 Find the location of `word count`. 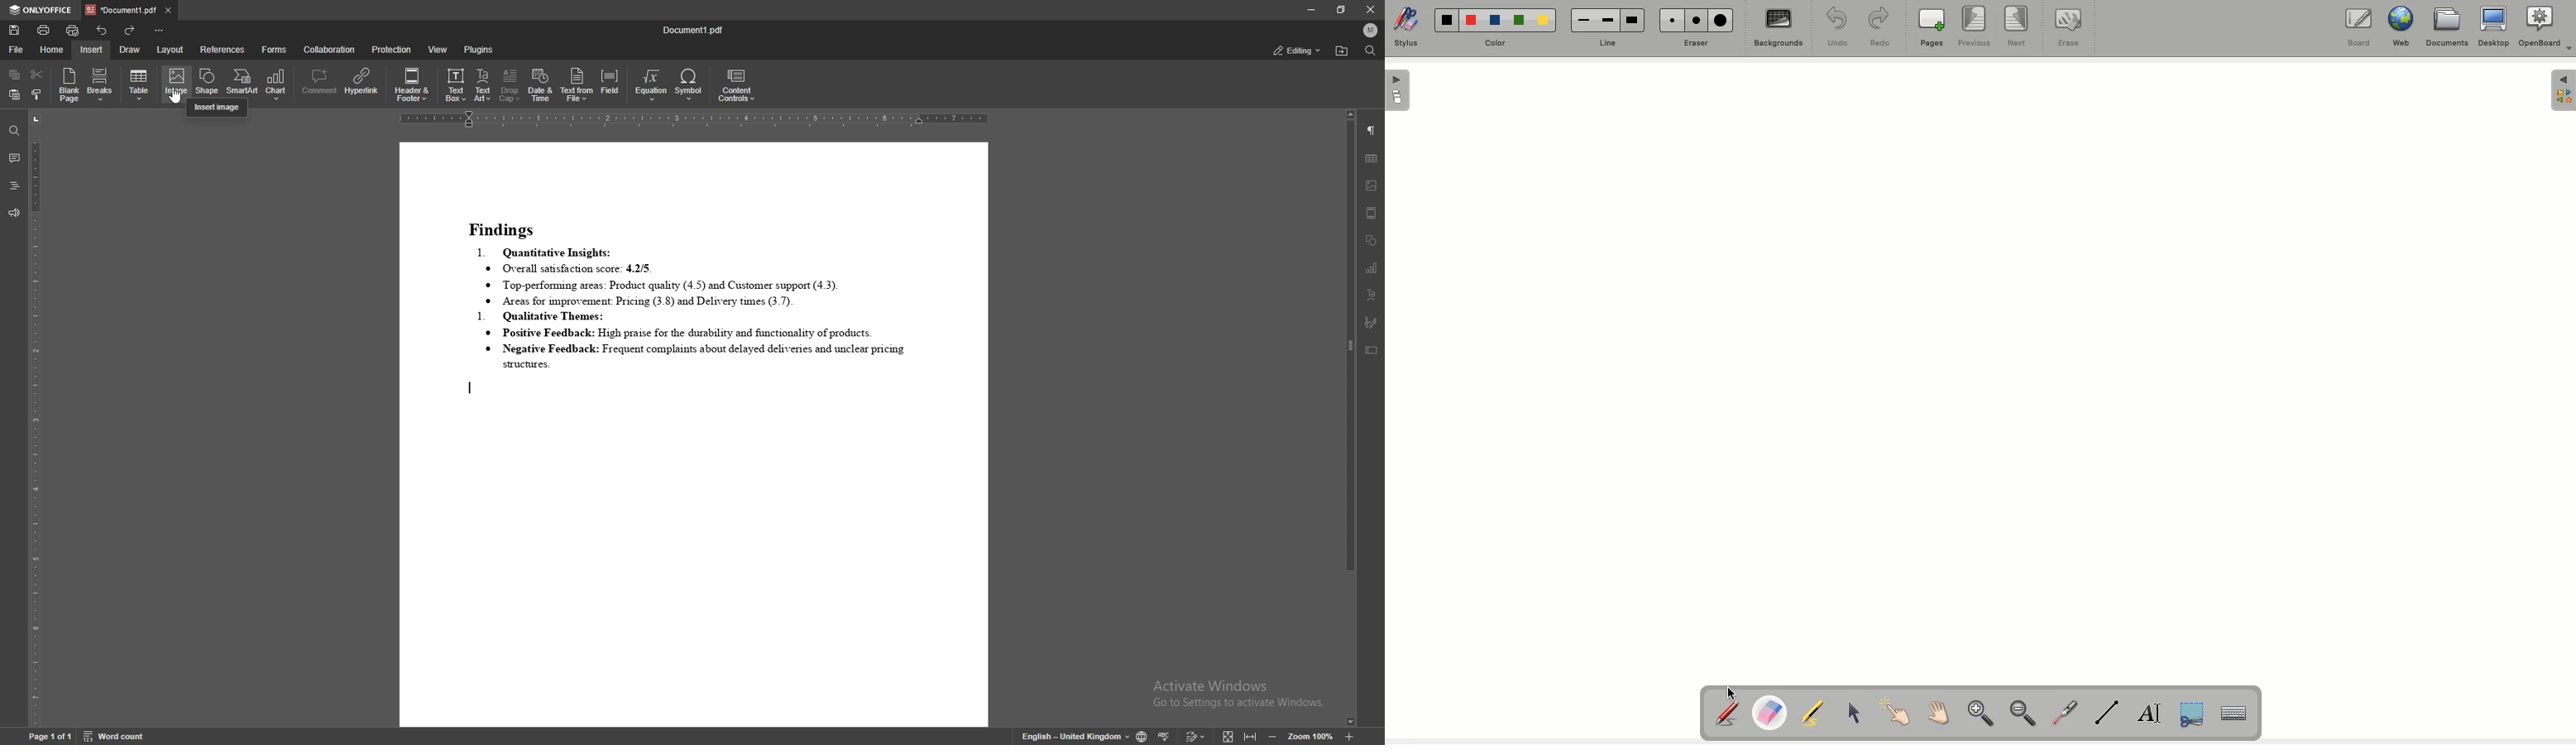

word count is located at coordinates (116, 736).